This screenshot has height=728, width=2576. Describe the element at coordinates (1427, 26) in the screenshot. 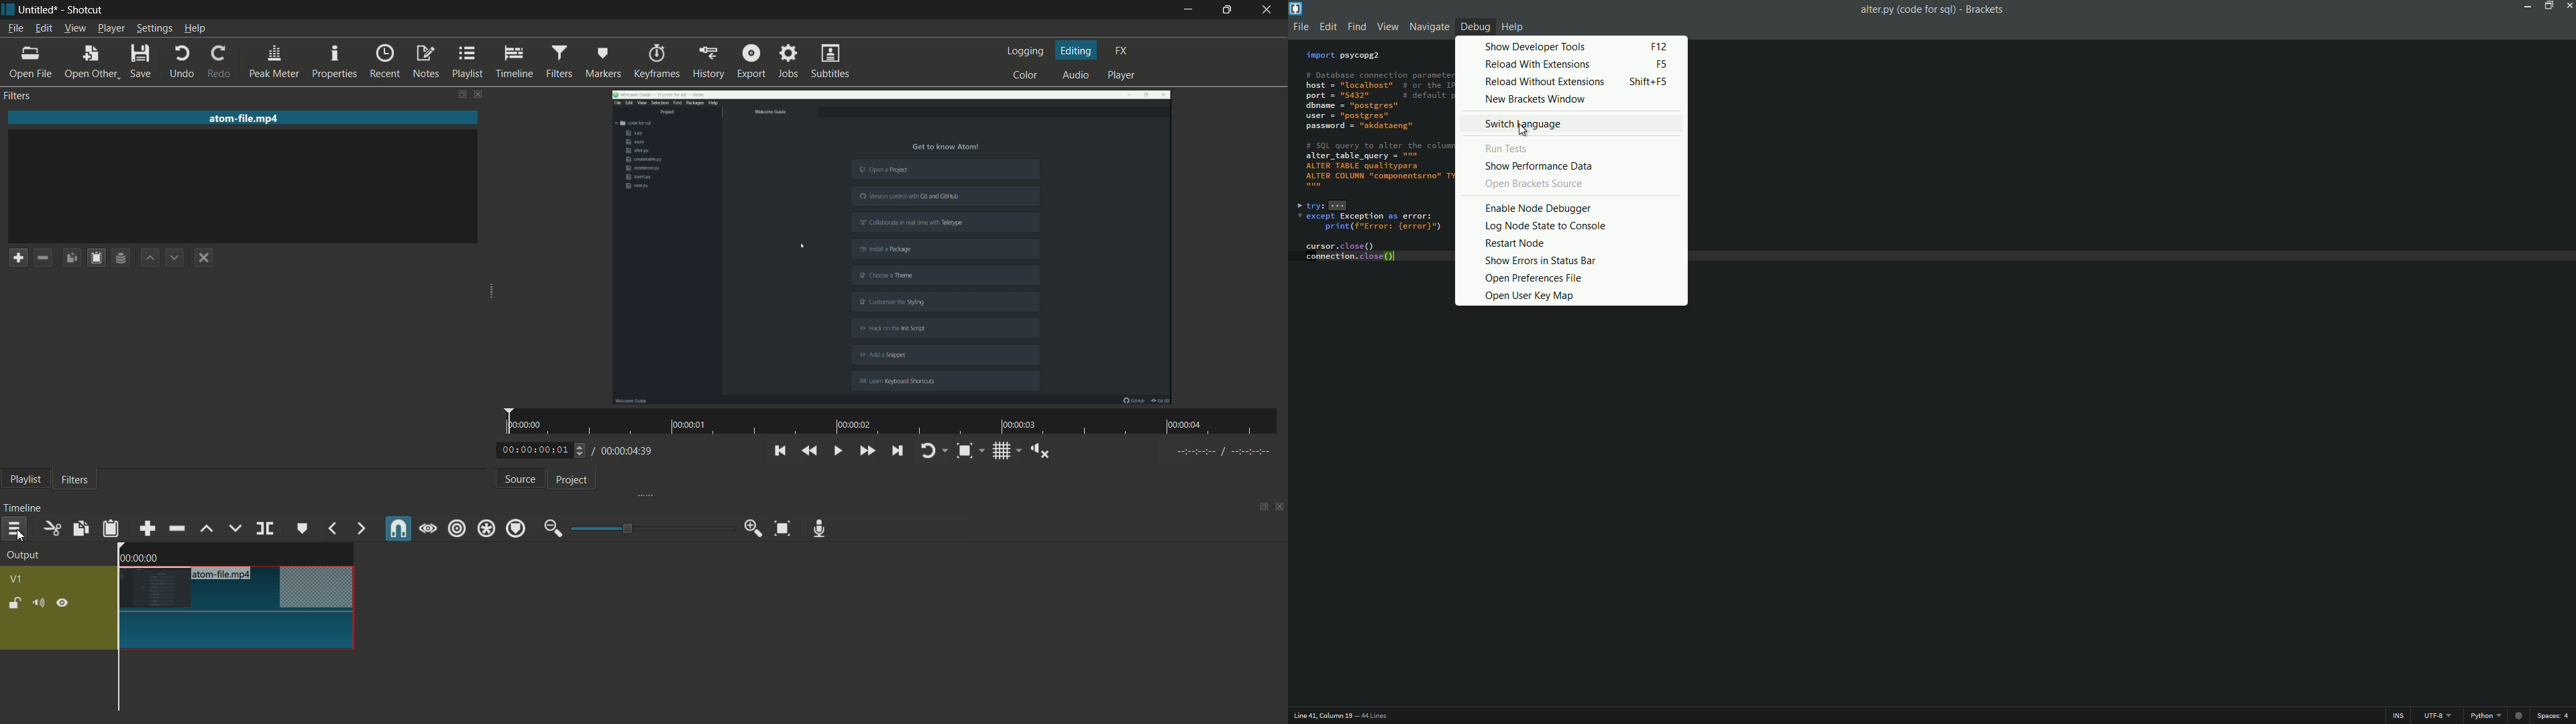

I see `navigate menu` at that location.